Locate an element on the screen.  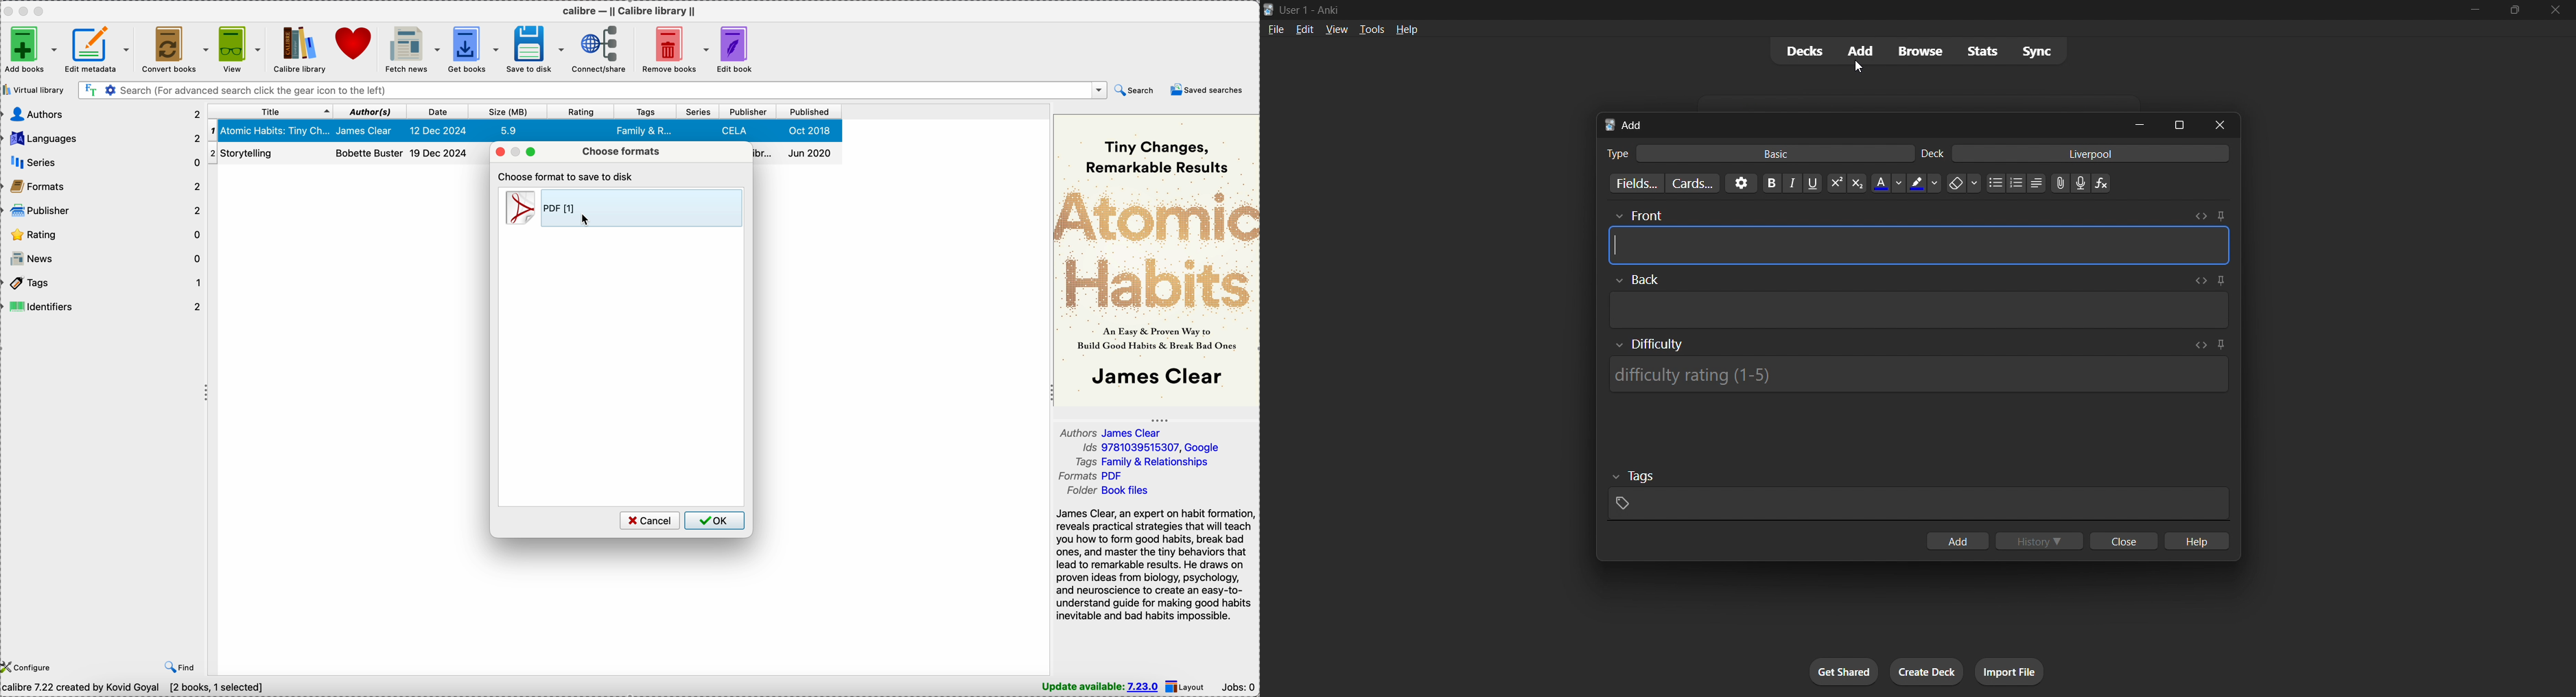
title is located at coordinates (271, 112).